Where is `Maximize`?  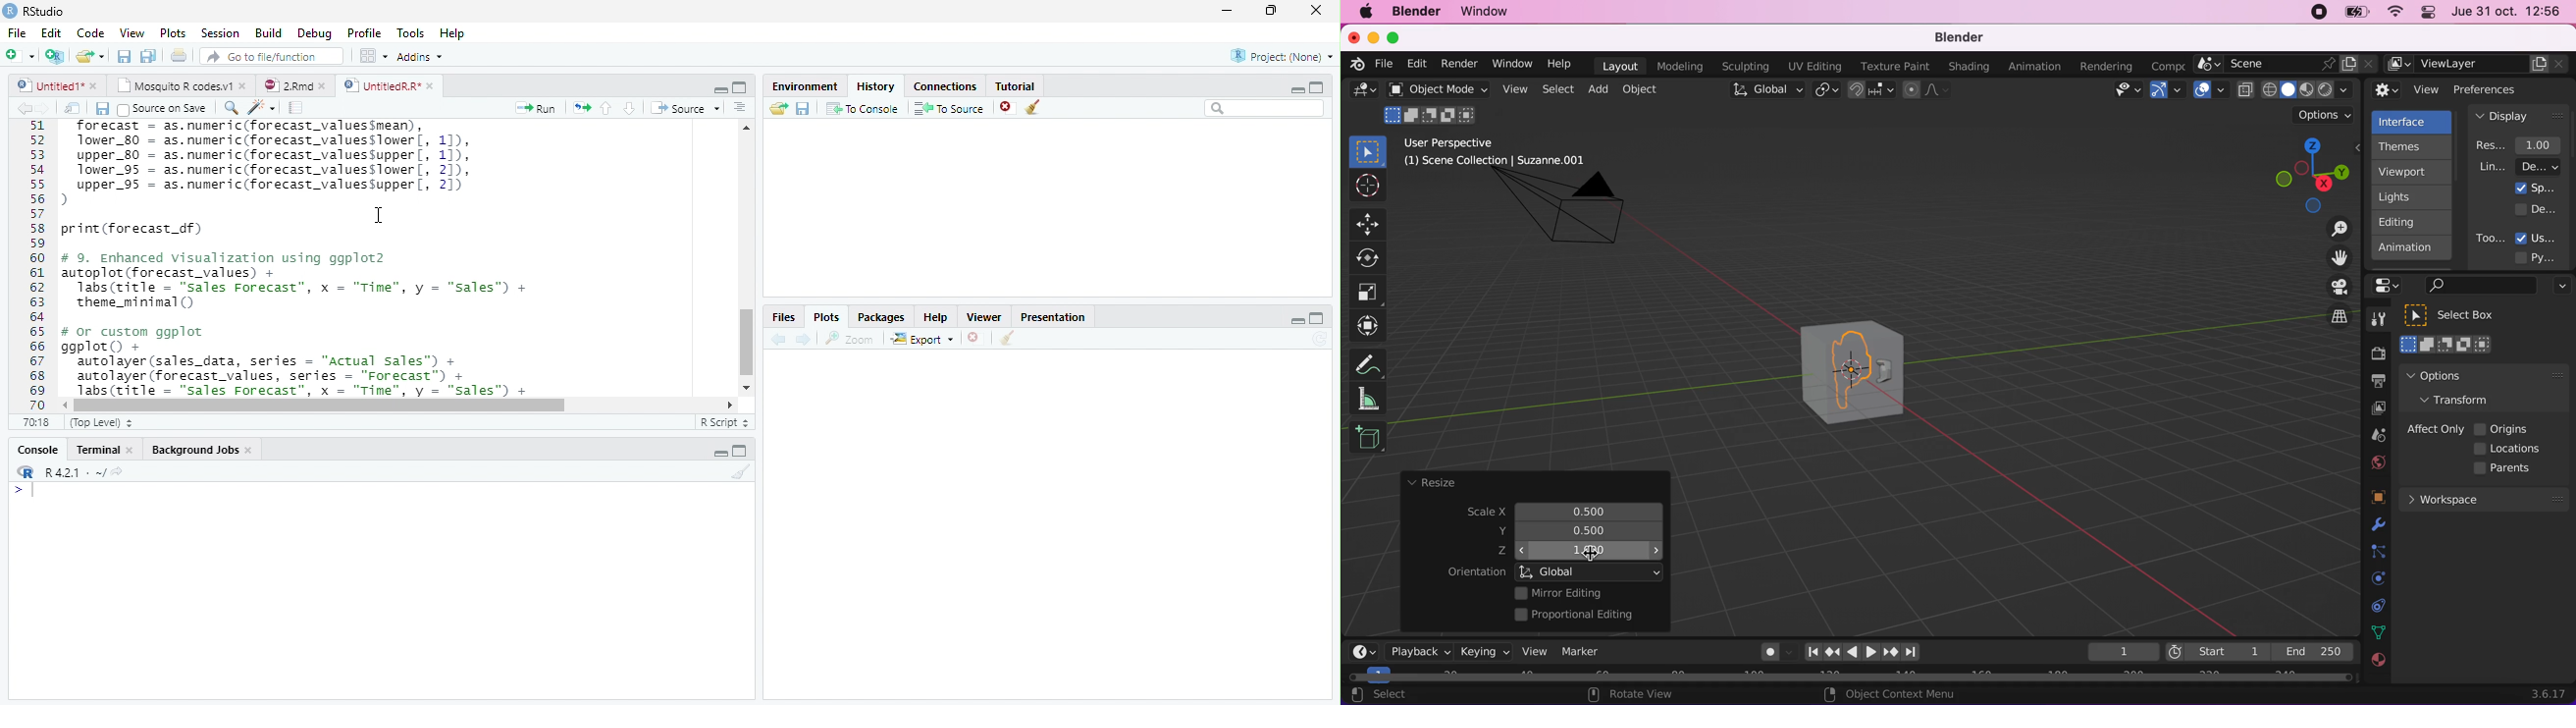
Maximize is located at coordinates (1317, 319).